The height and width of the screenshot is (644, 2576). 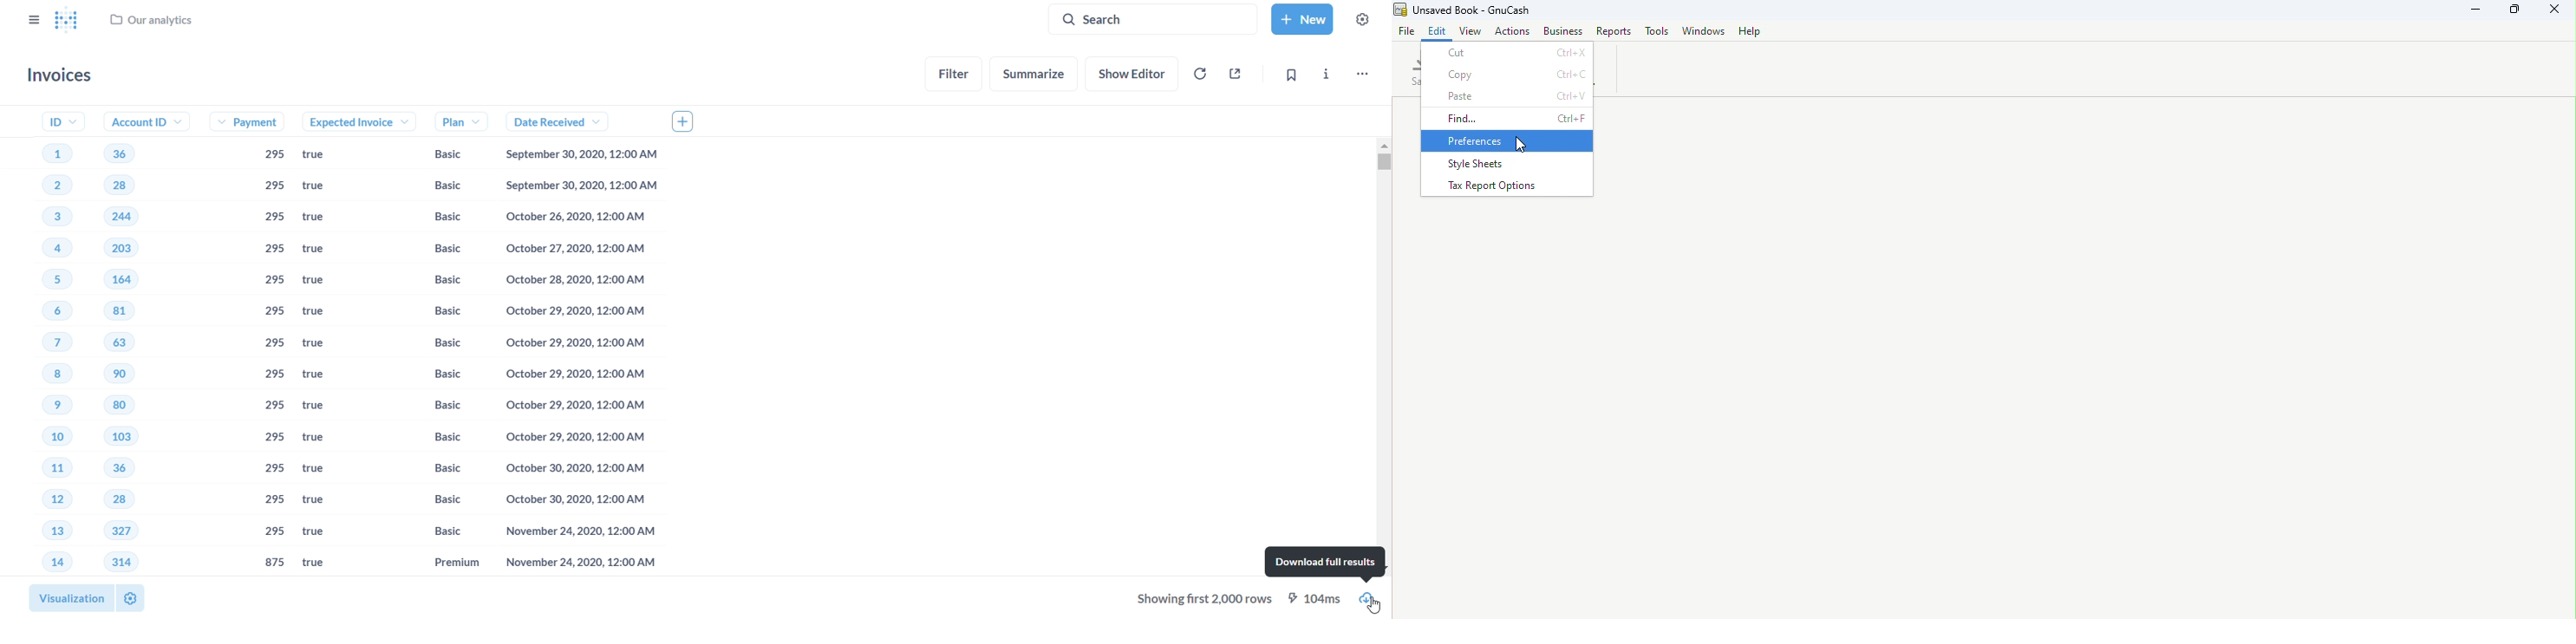 I want to click on 295, so click(x=273, y=532).